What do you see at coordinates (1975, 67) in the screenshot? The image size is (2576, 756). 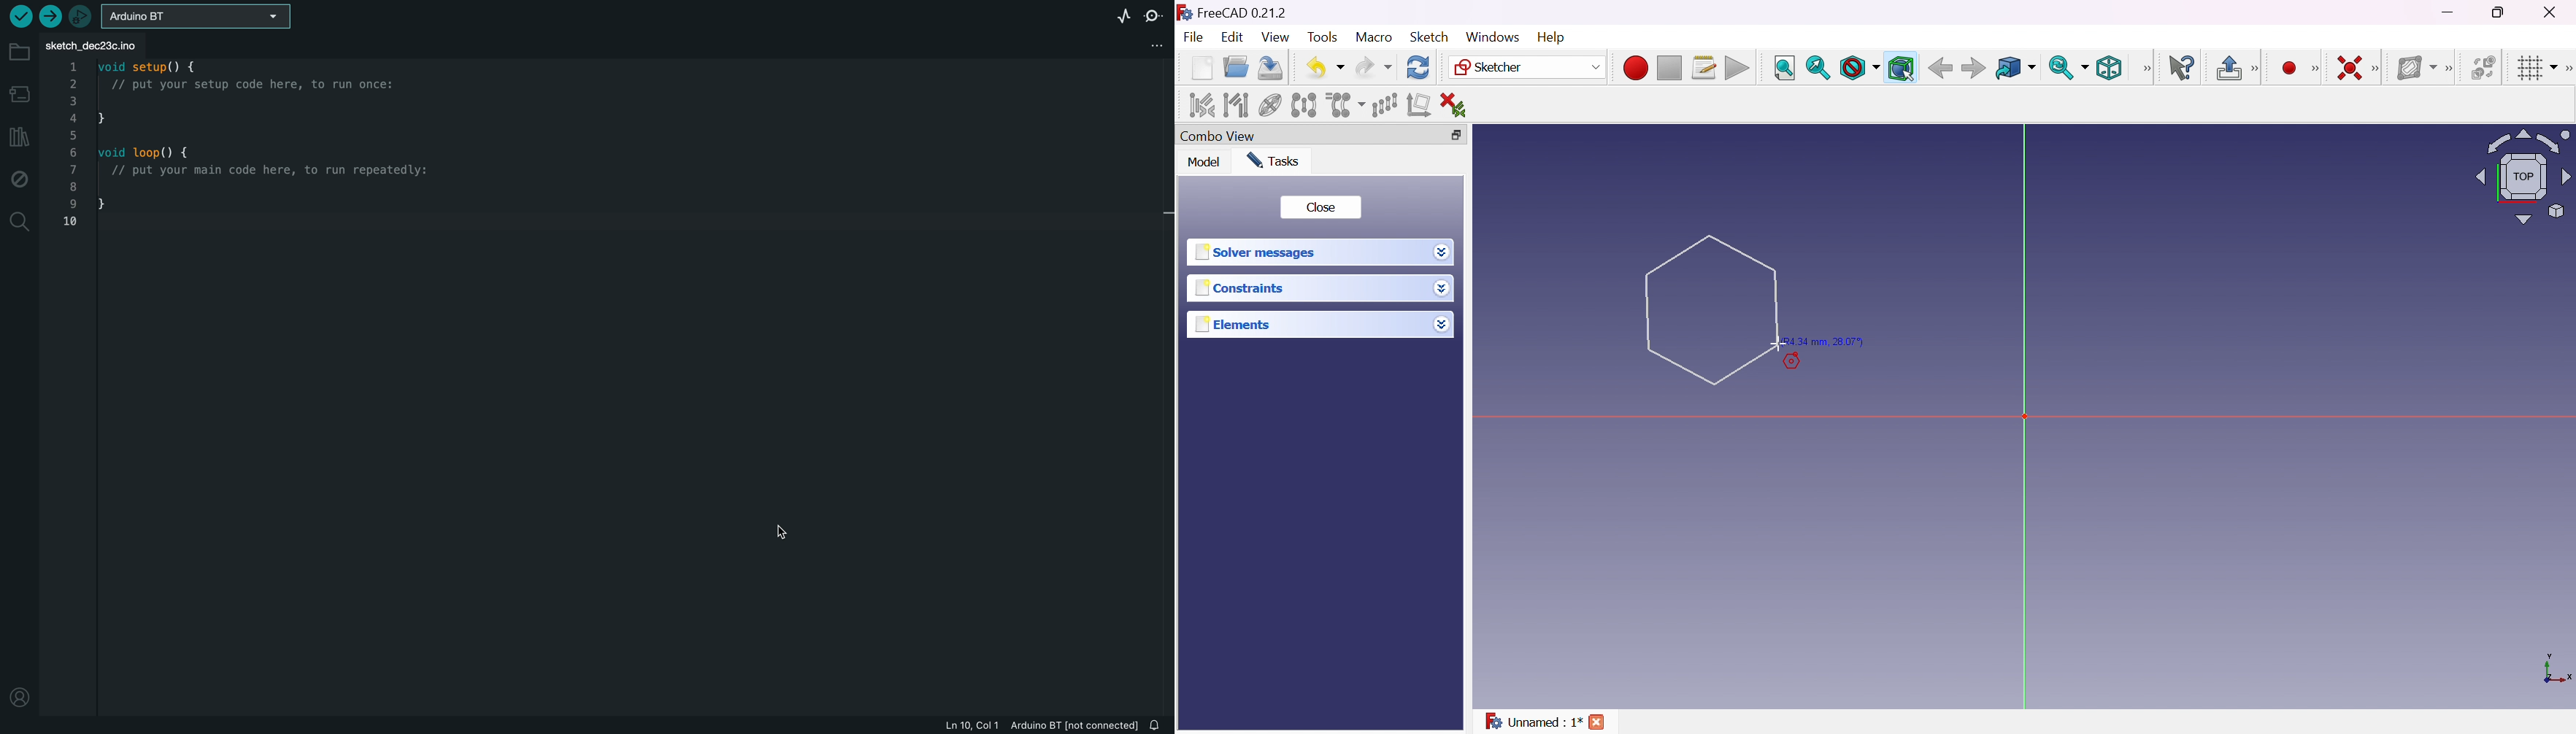 I see `Forward` at bounding box center [1975, 67].